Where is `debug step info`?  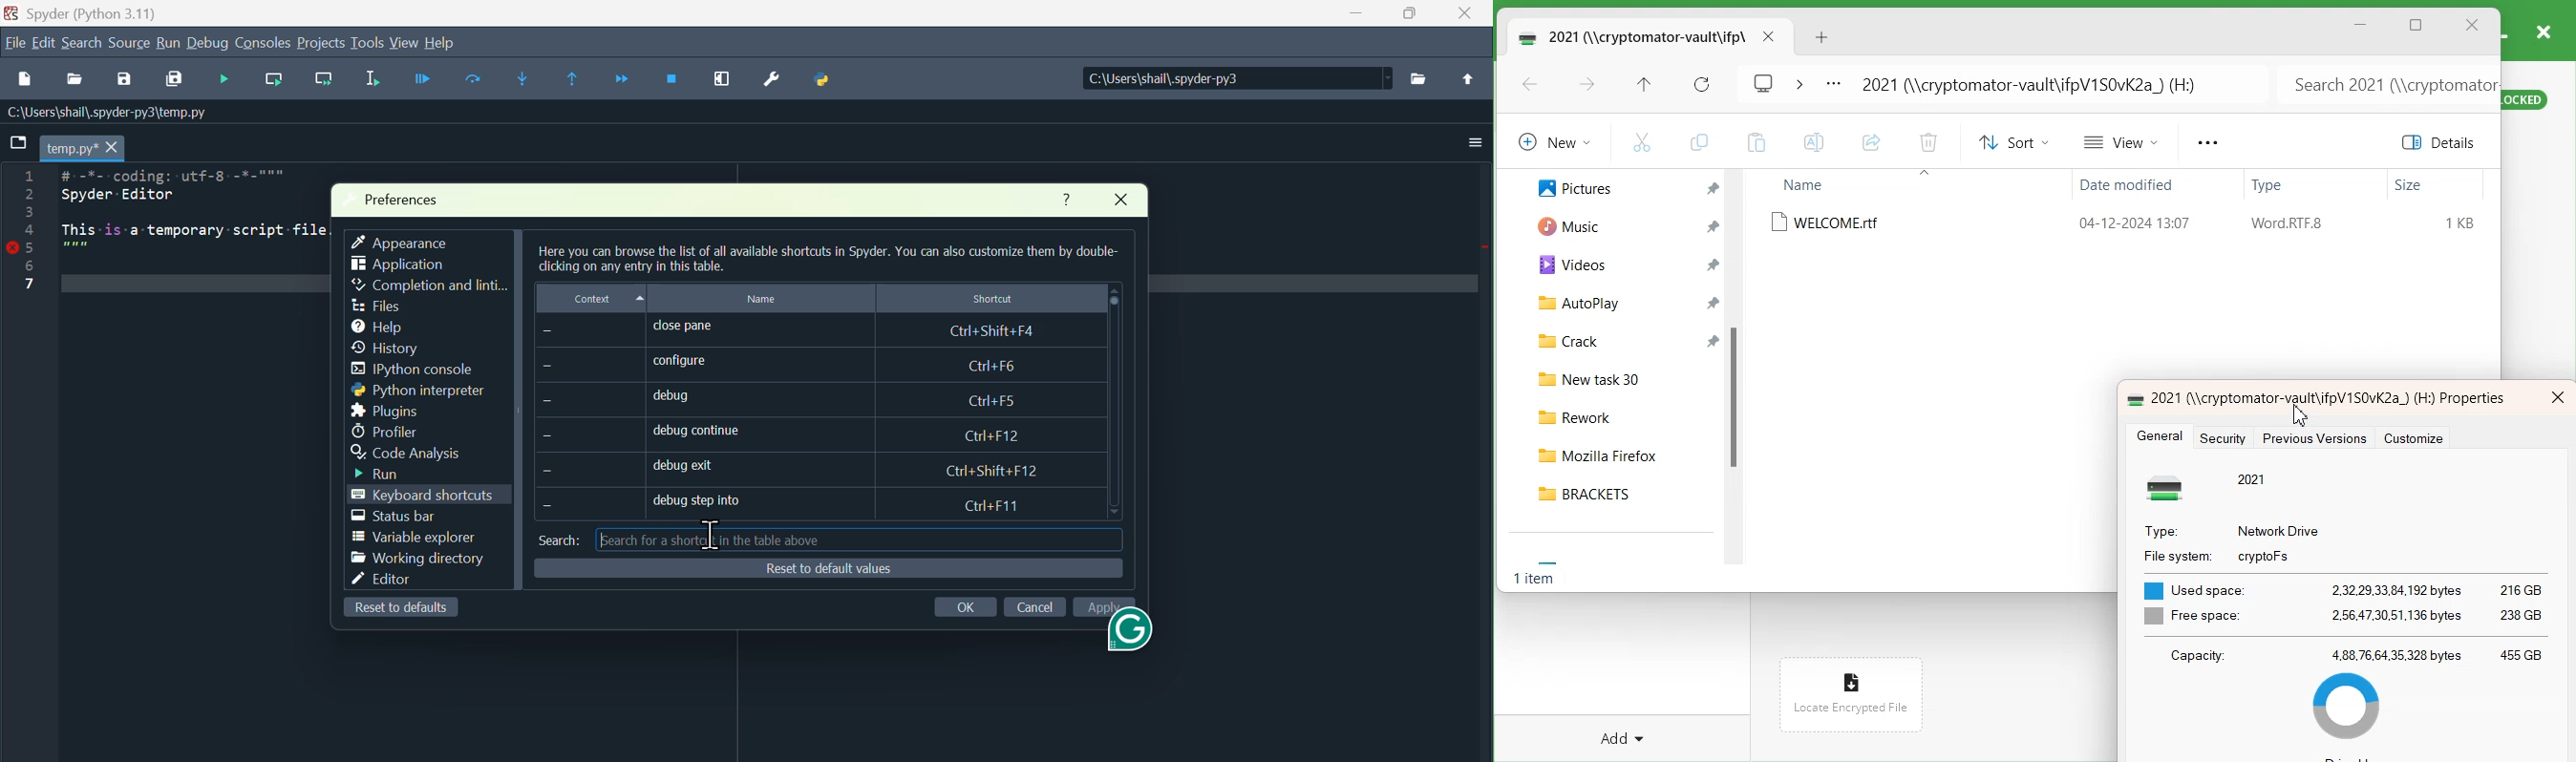 debug step info is located at coordinates (781, 503).